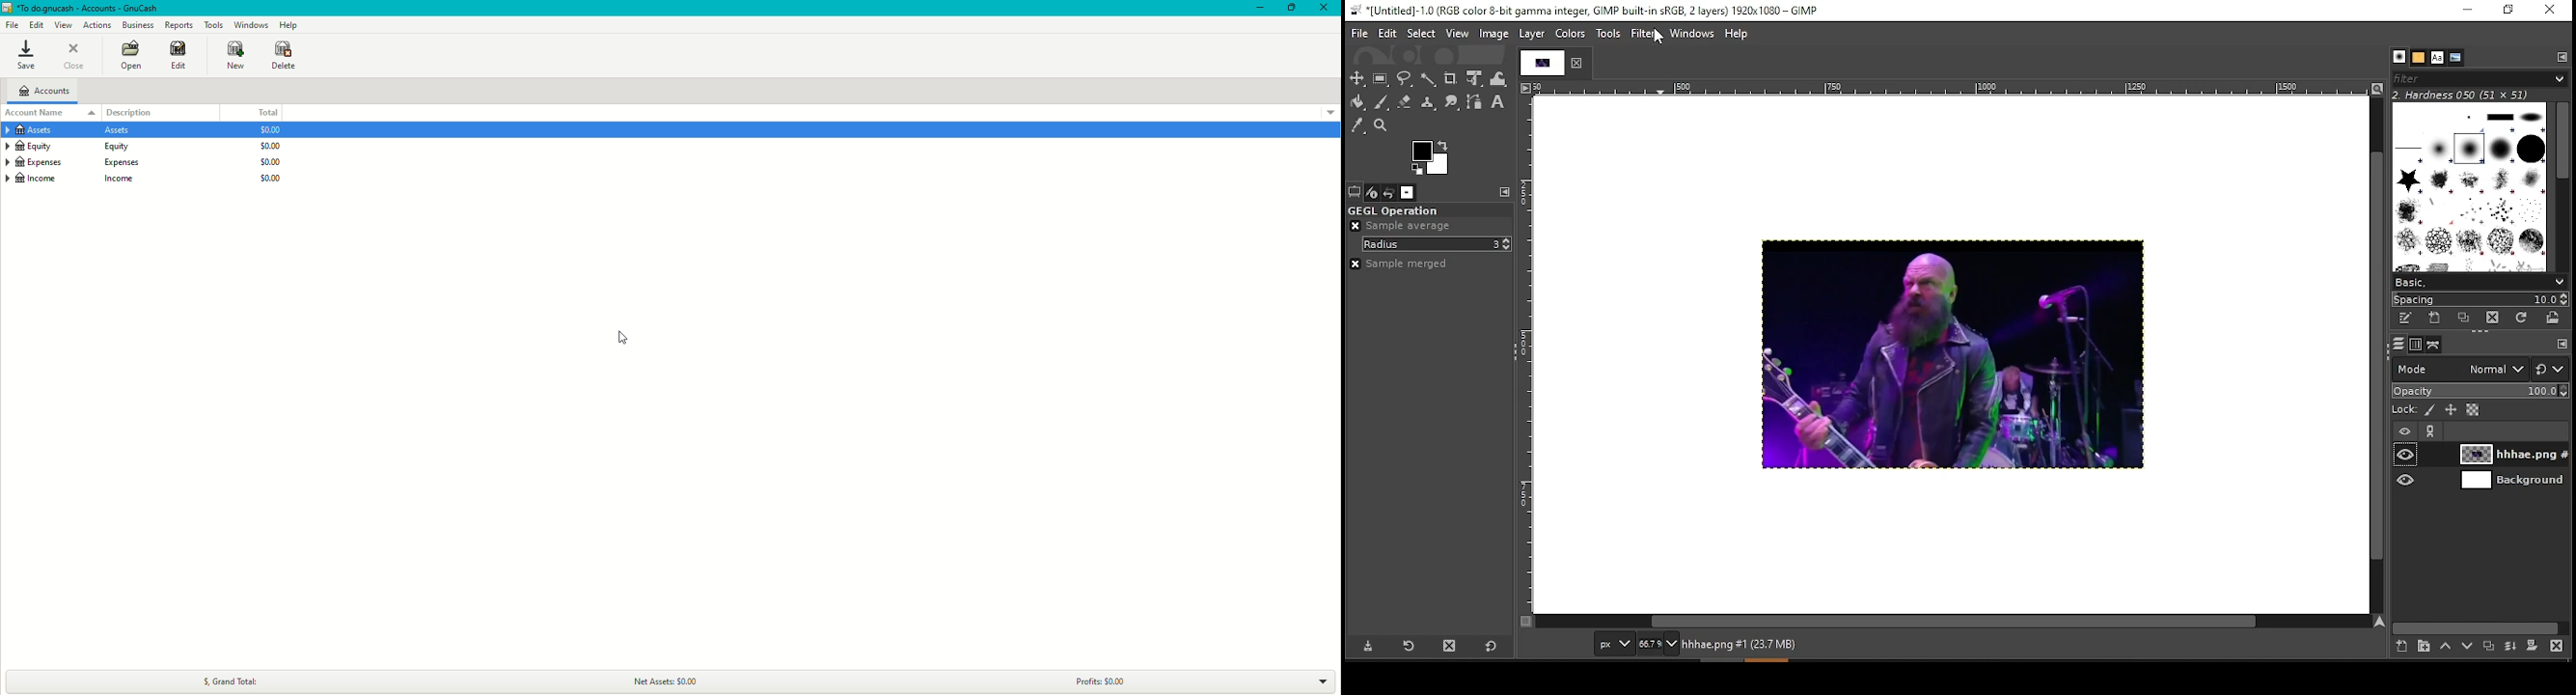 The width and height of the screenshot is (2576, 700). What do you see at coordinates (1427, 211) in the screenshot?
I see `GEGL operation` at bounding box center [1427, 211].